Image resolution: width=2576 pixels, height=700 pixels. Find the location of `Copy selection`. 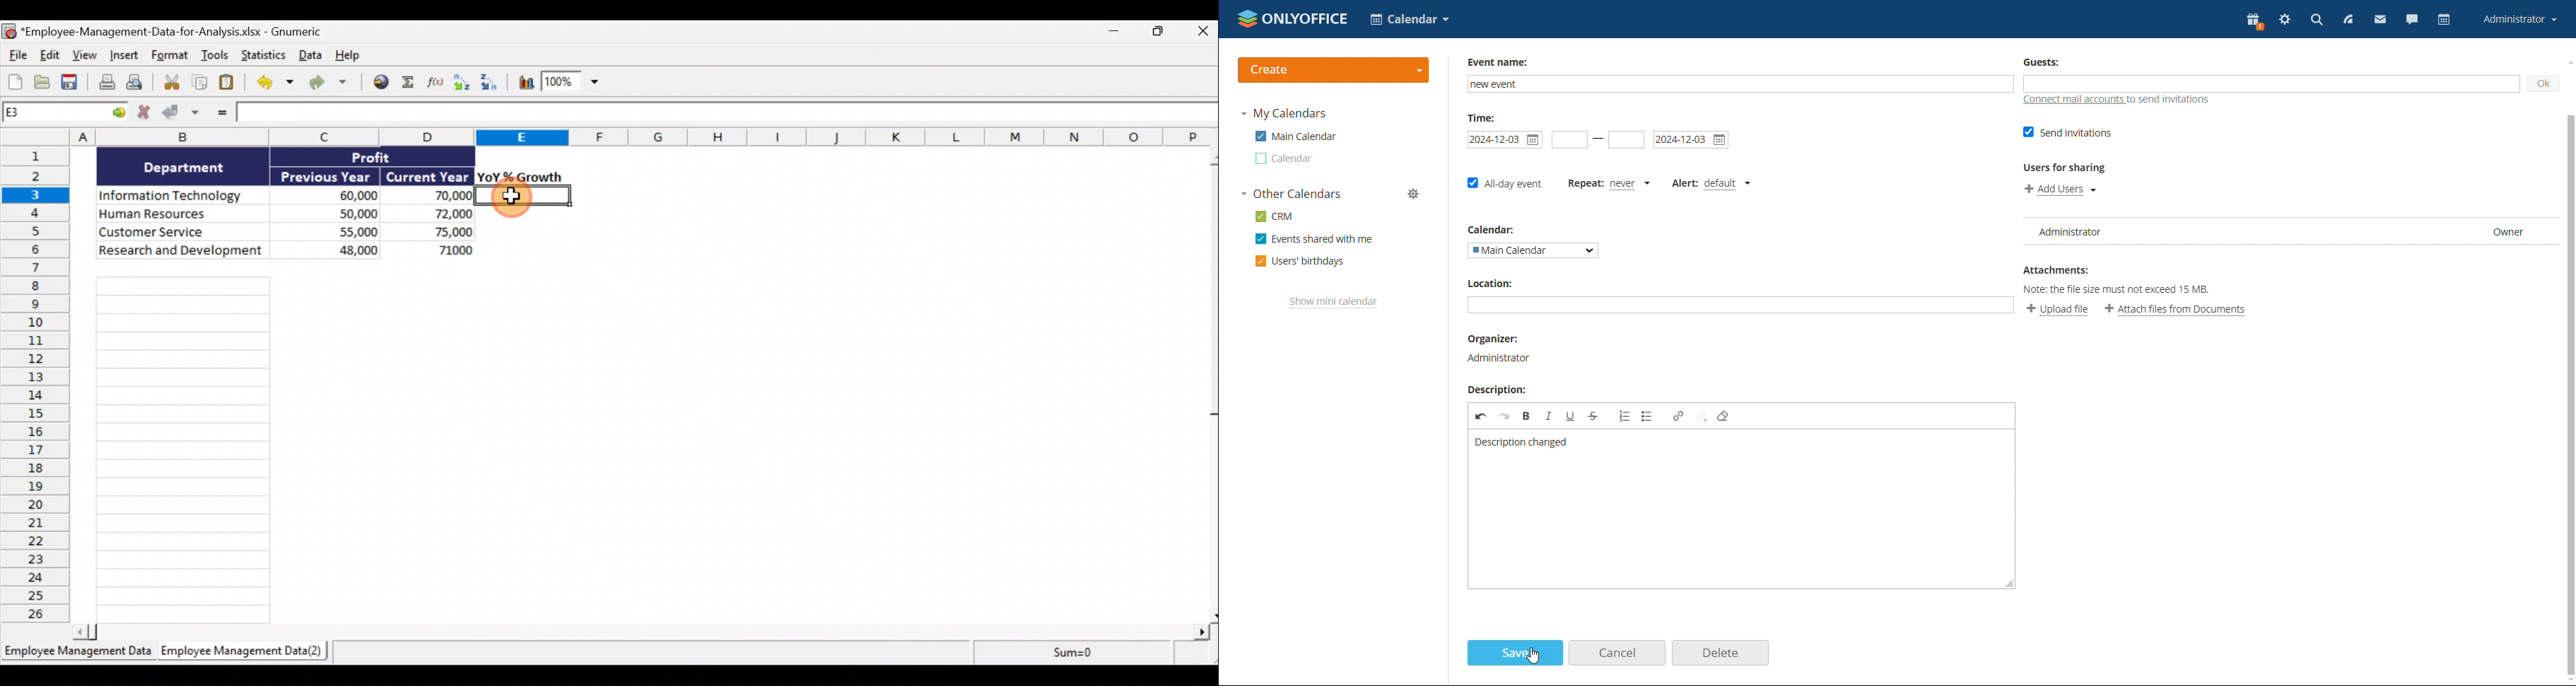

Copy selection is located at coordinates (200, 83).